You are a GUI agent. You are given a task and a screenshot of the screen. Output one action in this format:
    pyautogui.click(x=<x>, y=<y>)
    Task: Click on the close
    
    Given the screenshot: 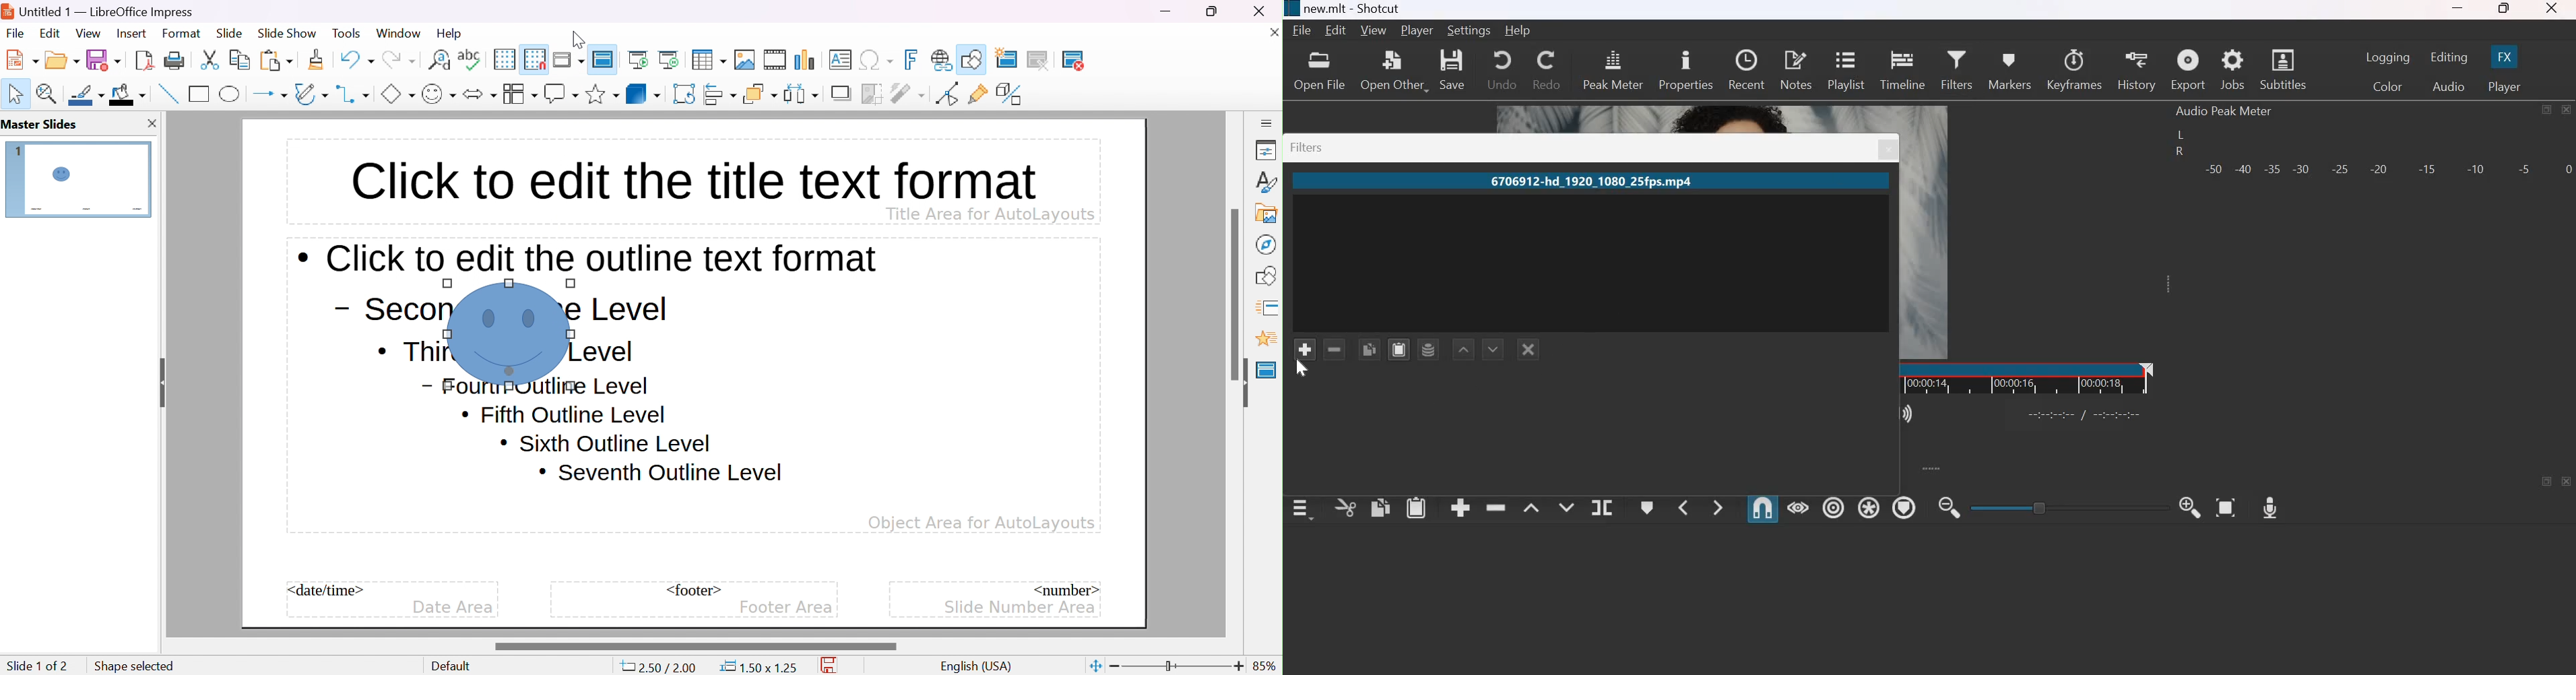 What is the action you would take?
    pyautogui.click(x=151, y=123)
    